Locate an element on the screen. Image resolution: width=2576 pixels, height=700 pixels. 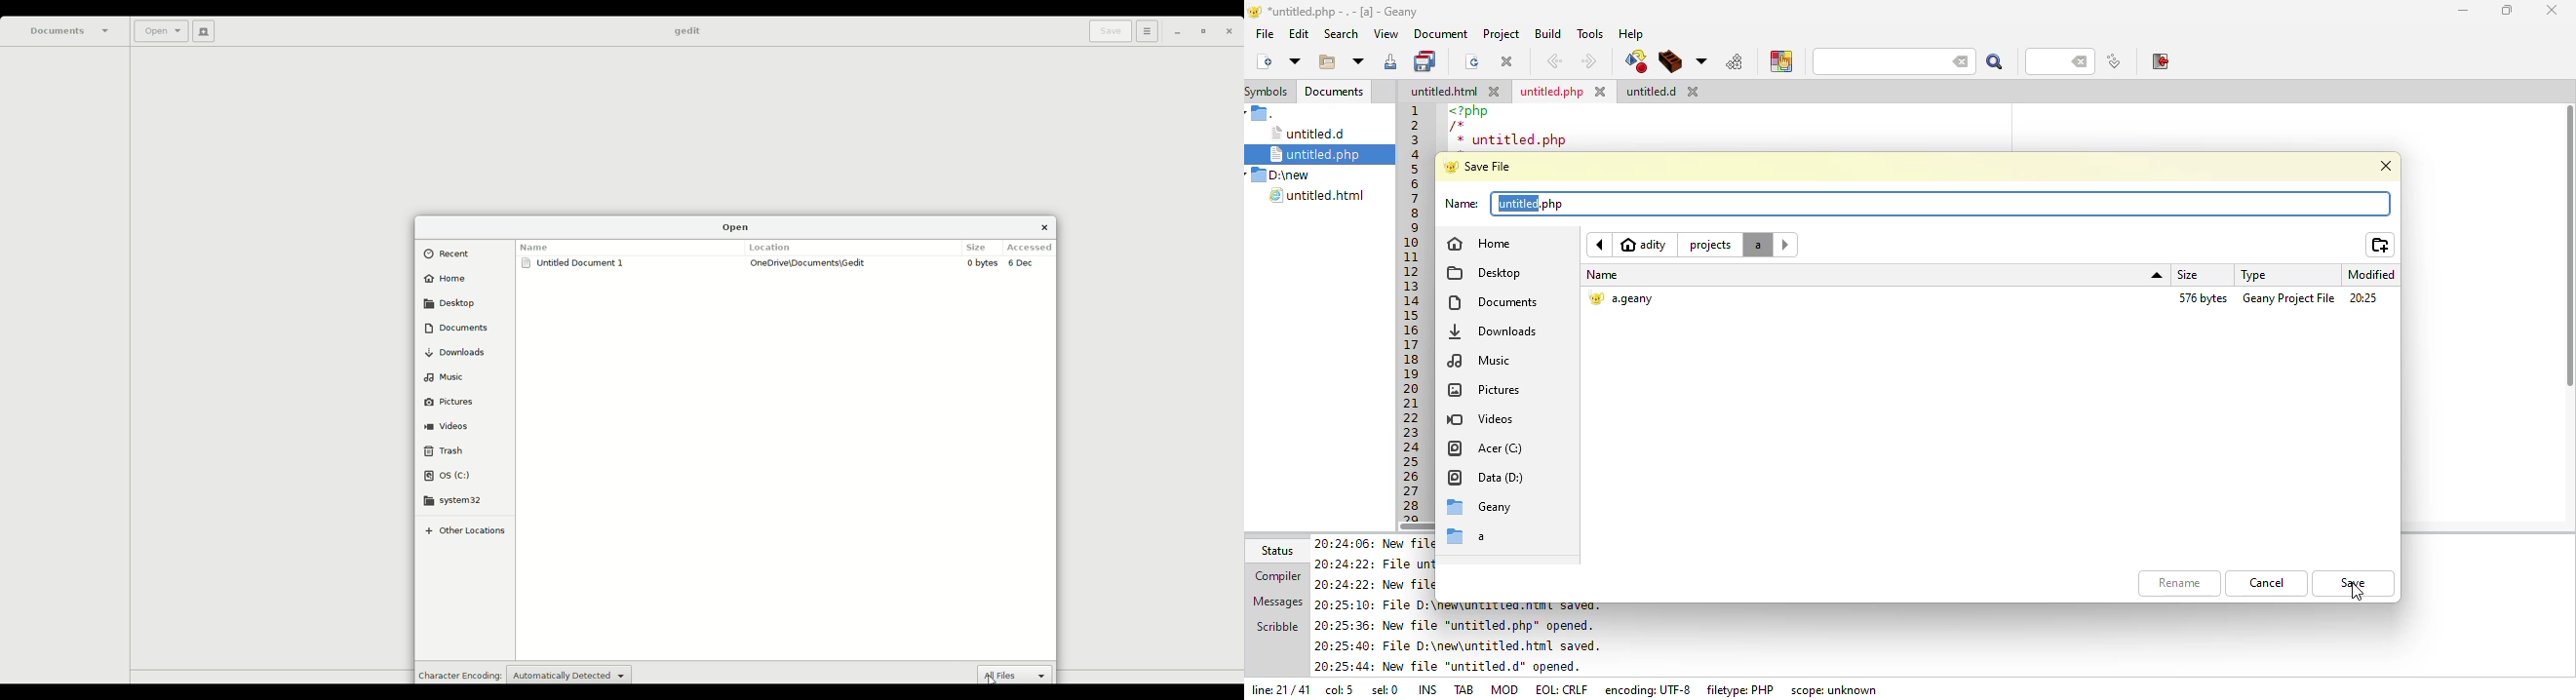
geany is located at coordinates (1484, 509).